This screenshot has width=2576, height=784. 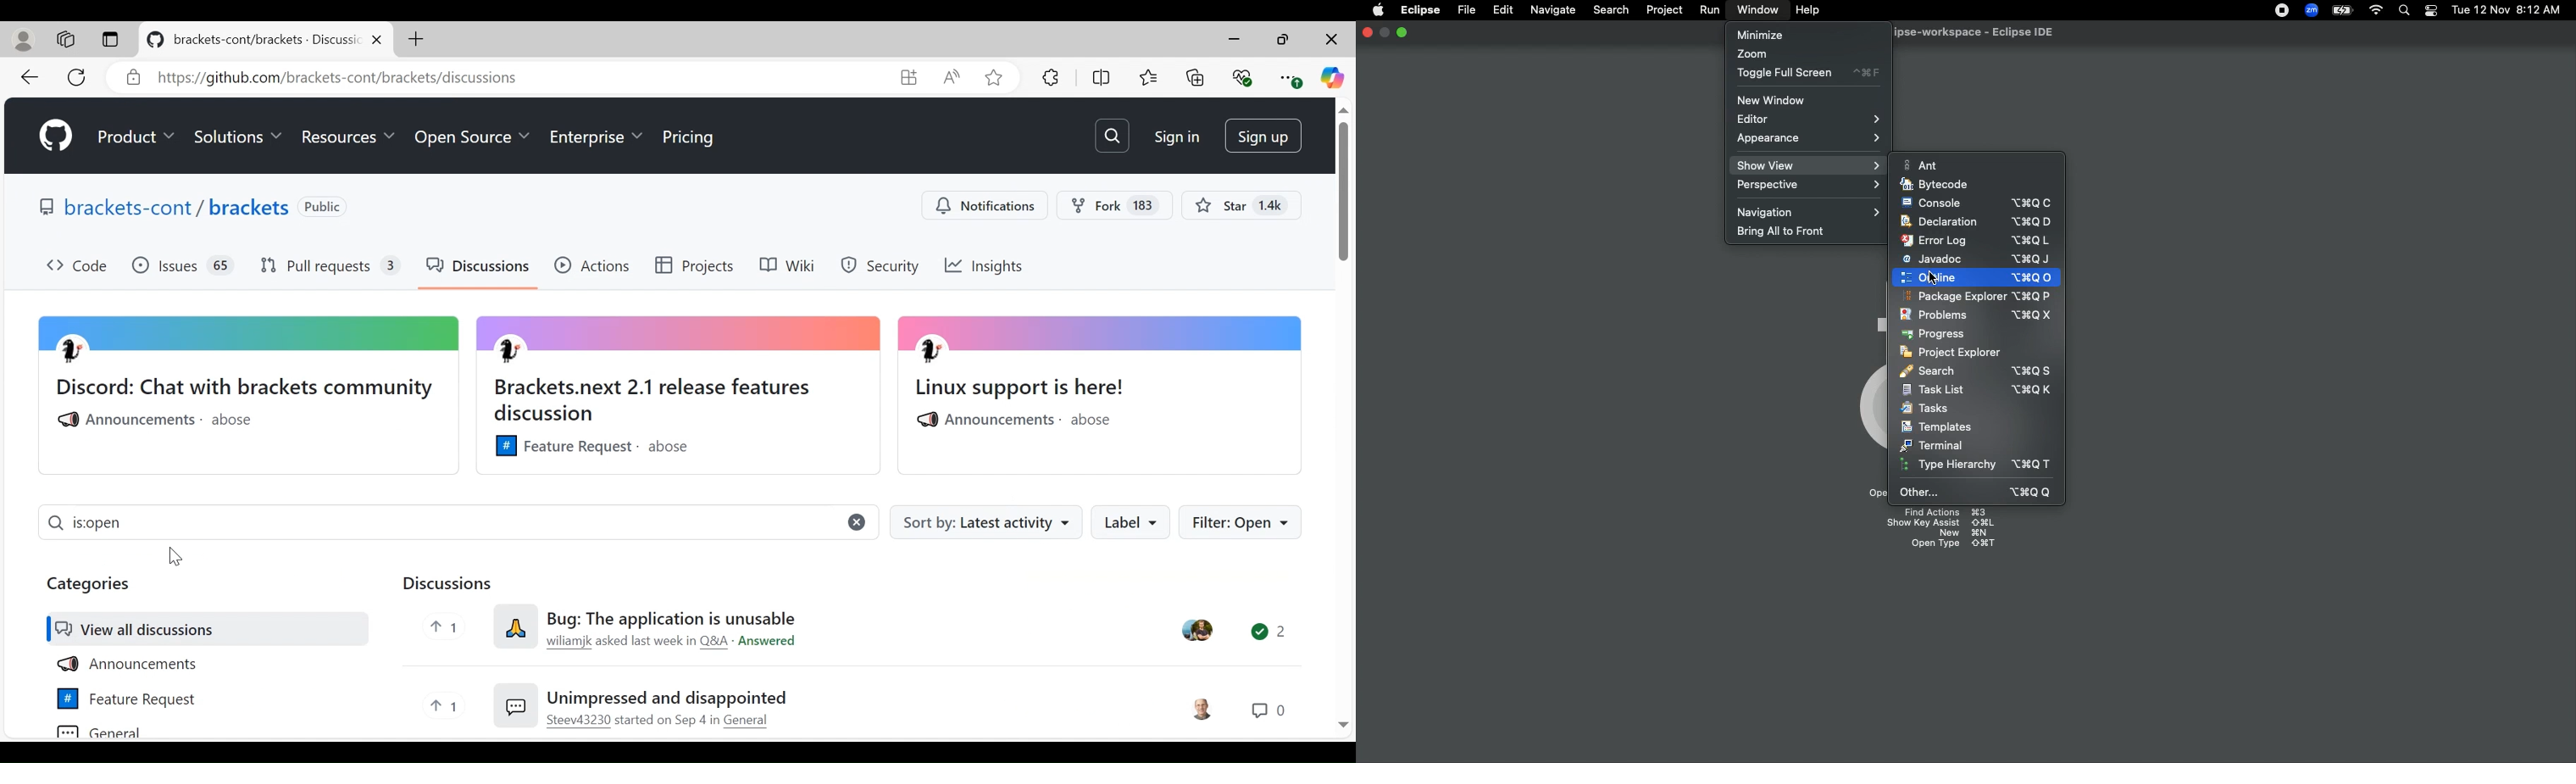 I want to click on Read aloud this page, so click(x=950, y=76).